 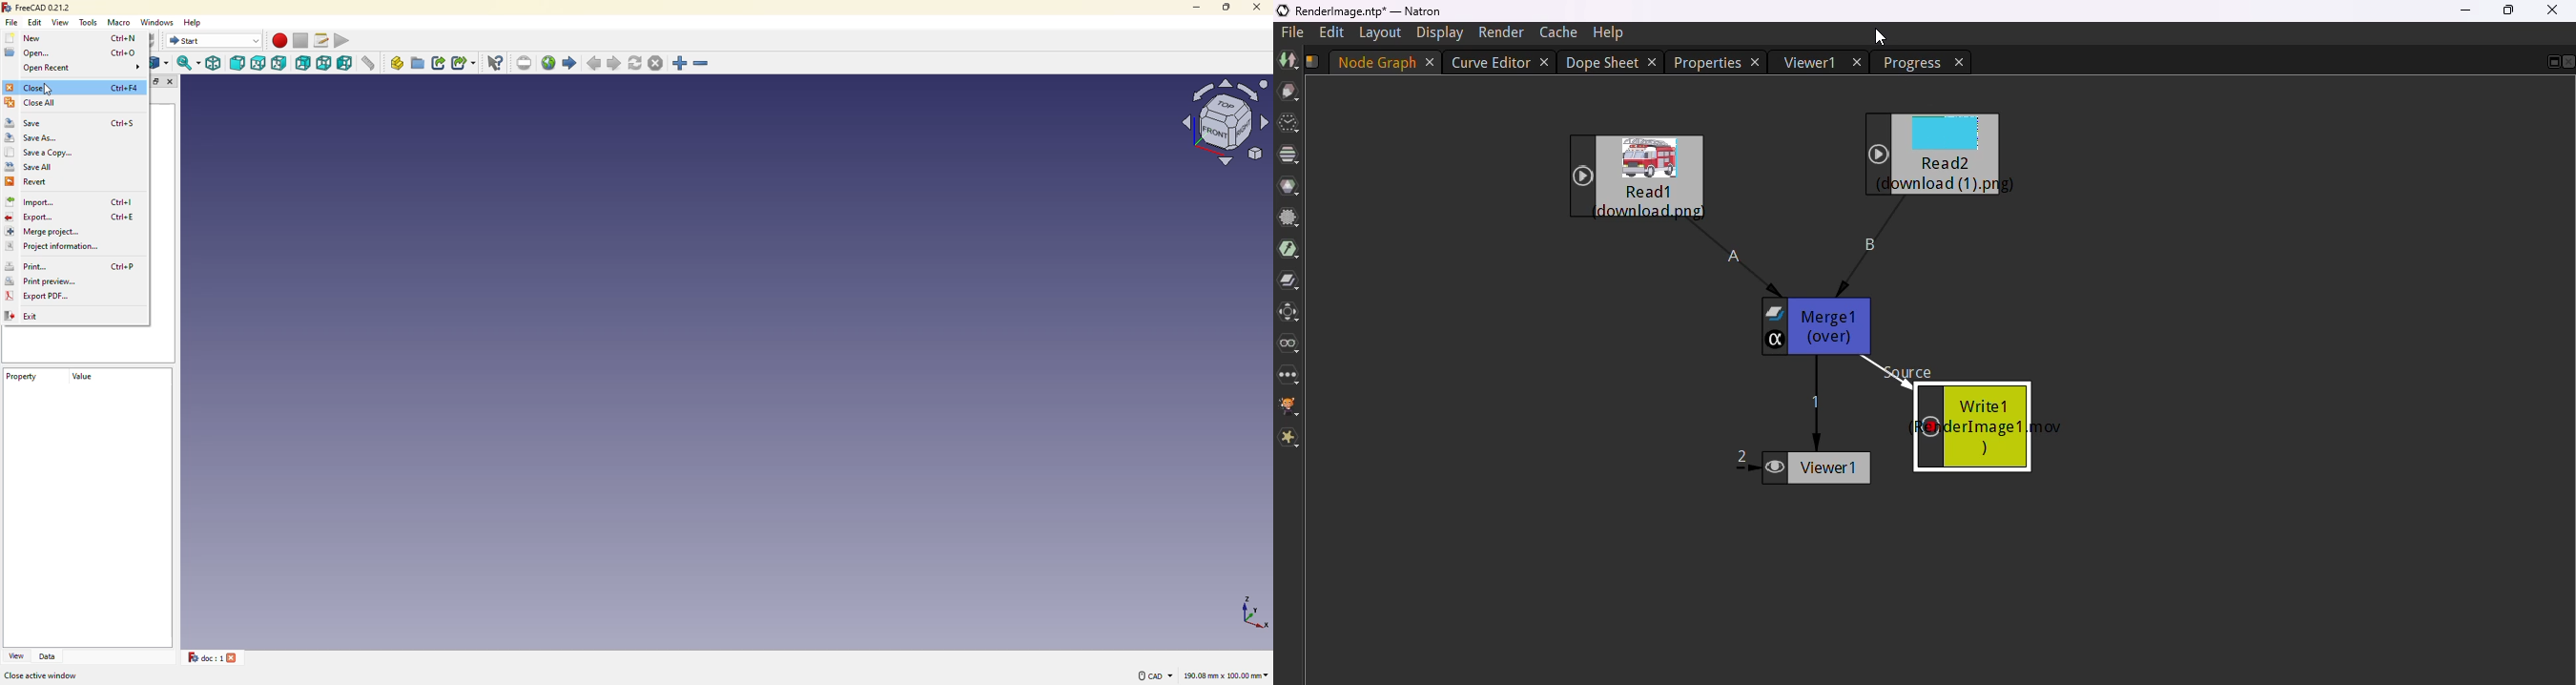 I want to click on render, so click(x=1501, y=32).